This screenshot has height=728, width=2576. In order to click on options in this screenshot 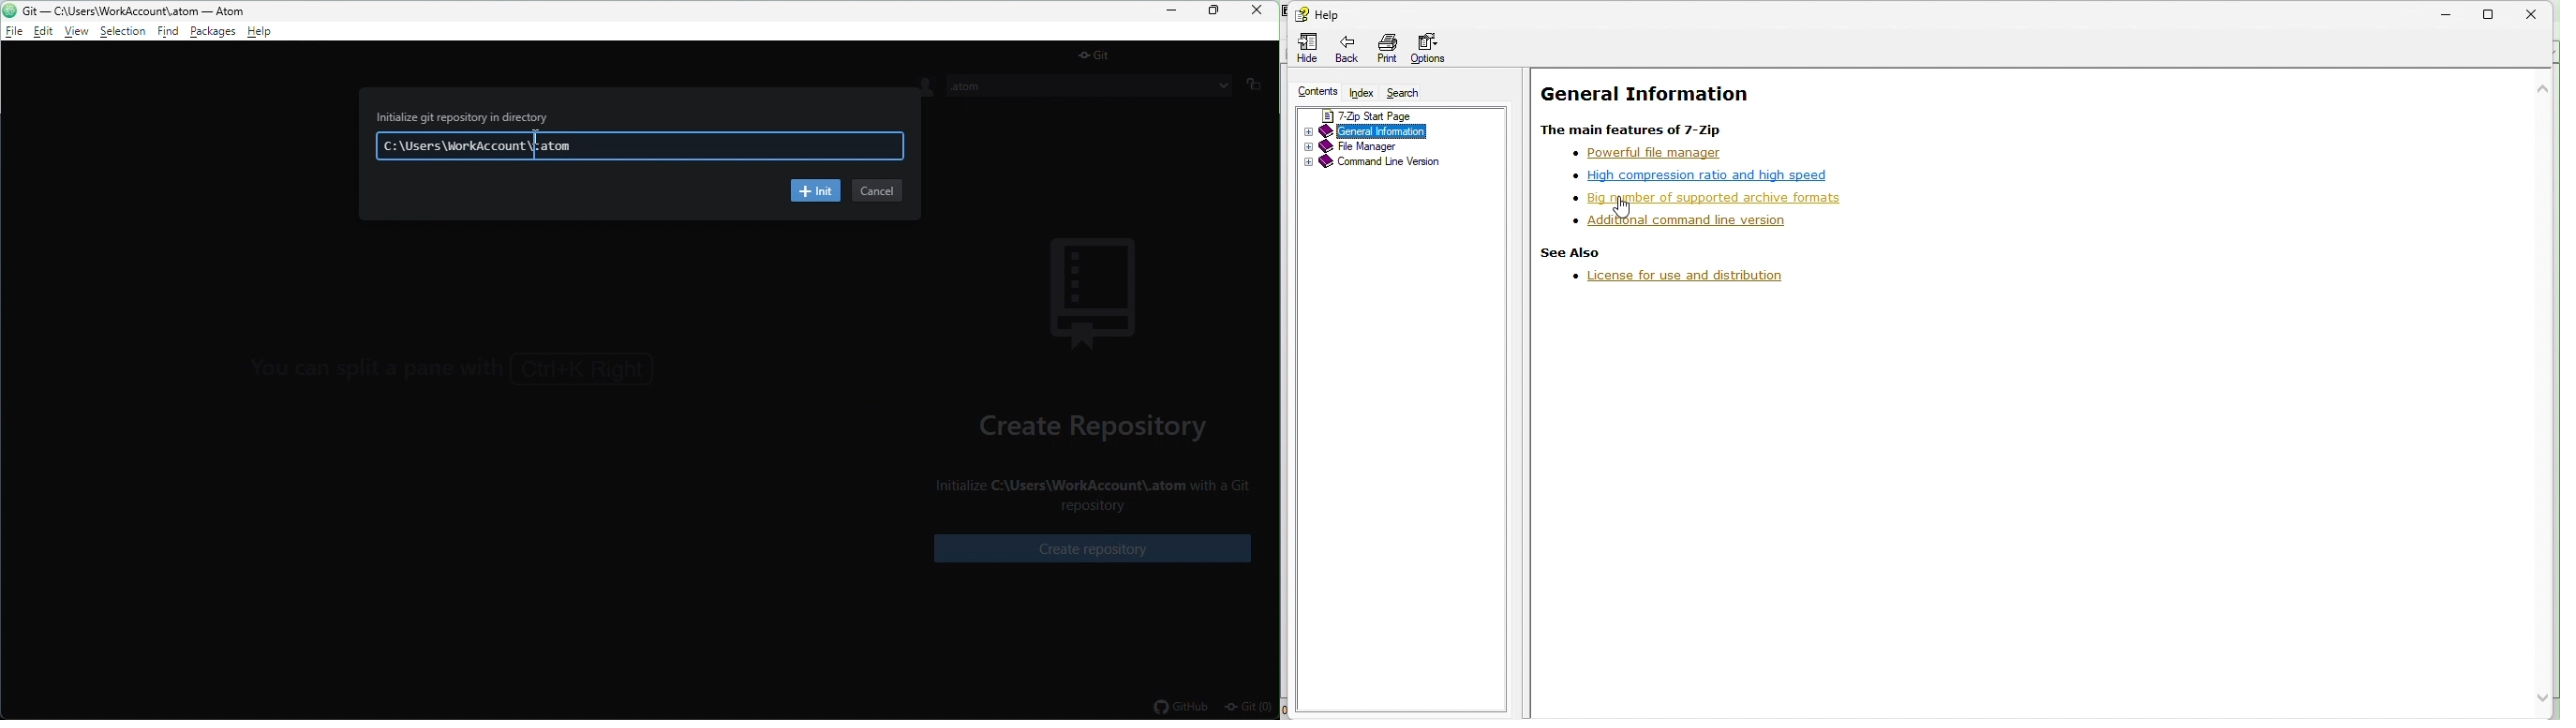, I will do `click(1435, 49)`.